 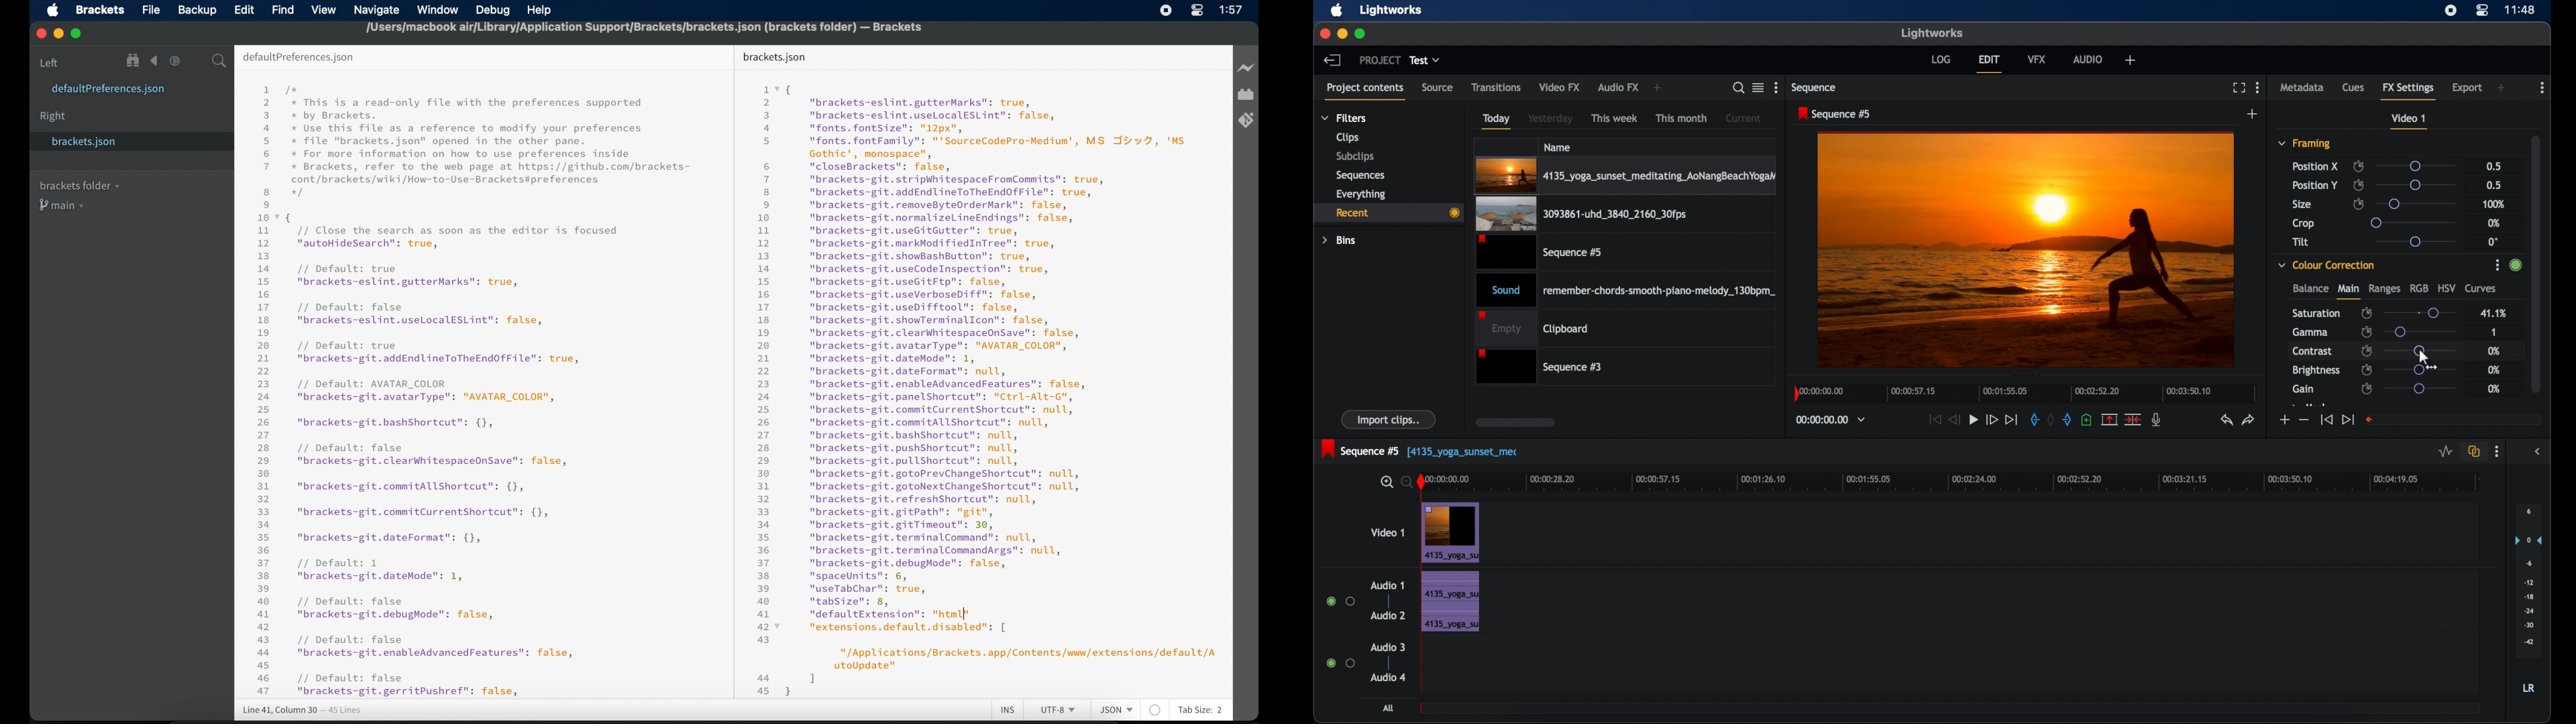 I want to click on 41.1%, so click(x=2493, y=312).